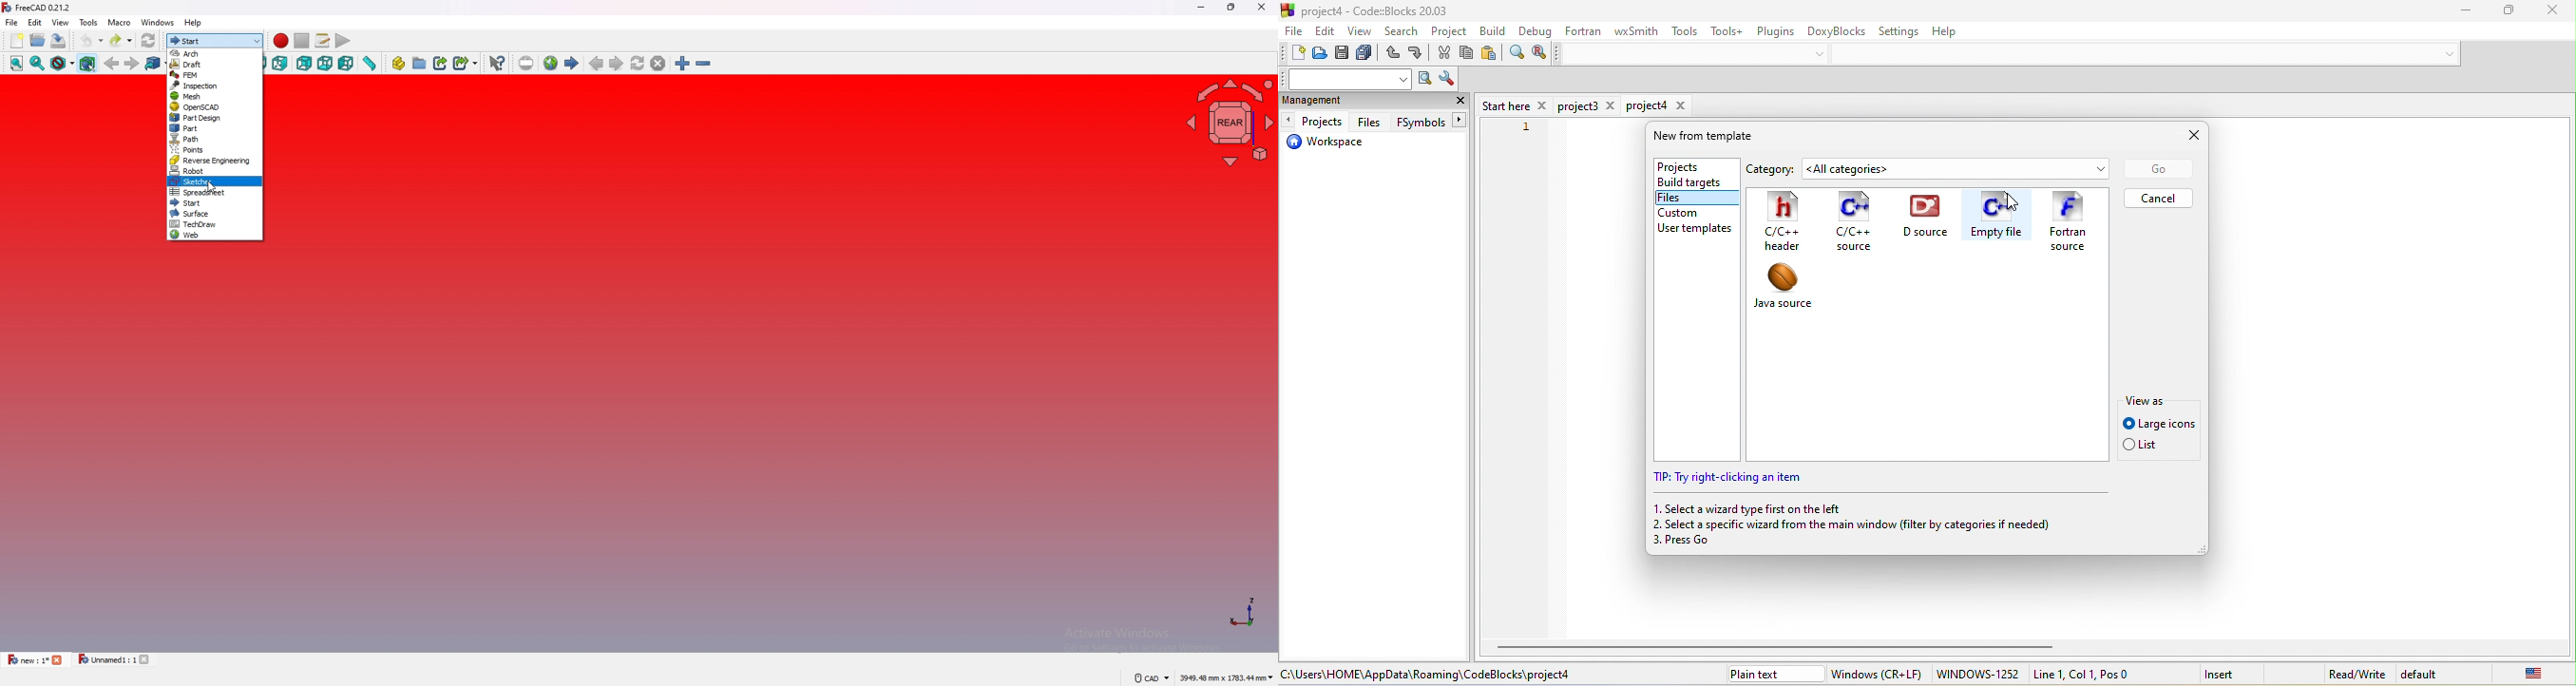 This screenshot has width=2576, height=700. I want to click on record macro, so click(281, 41).